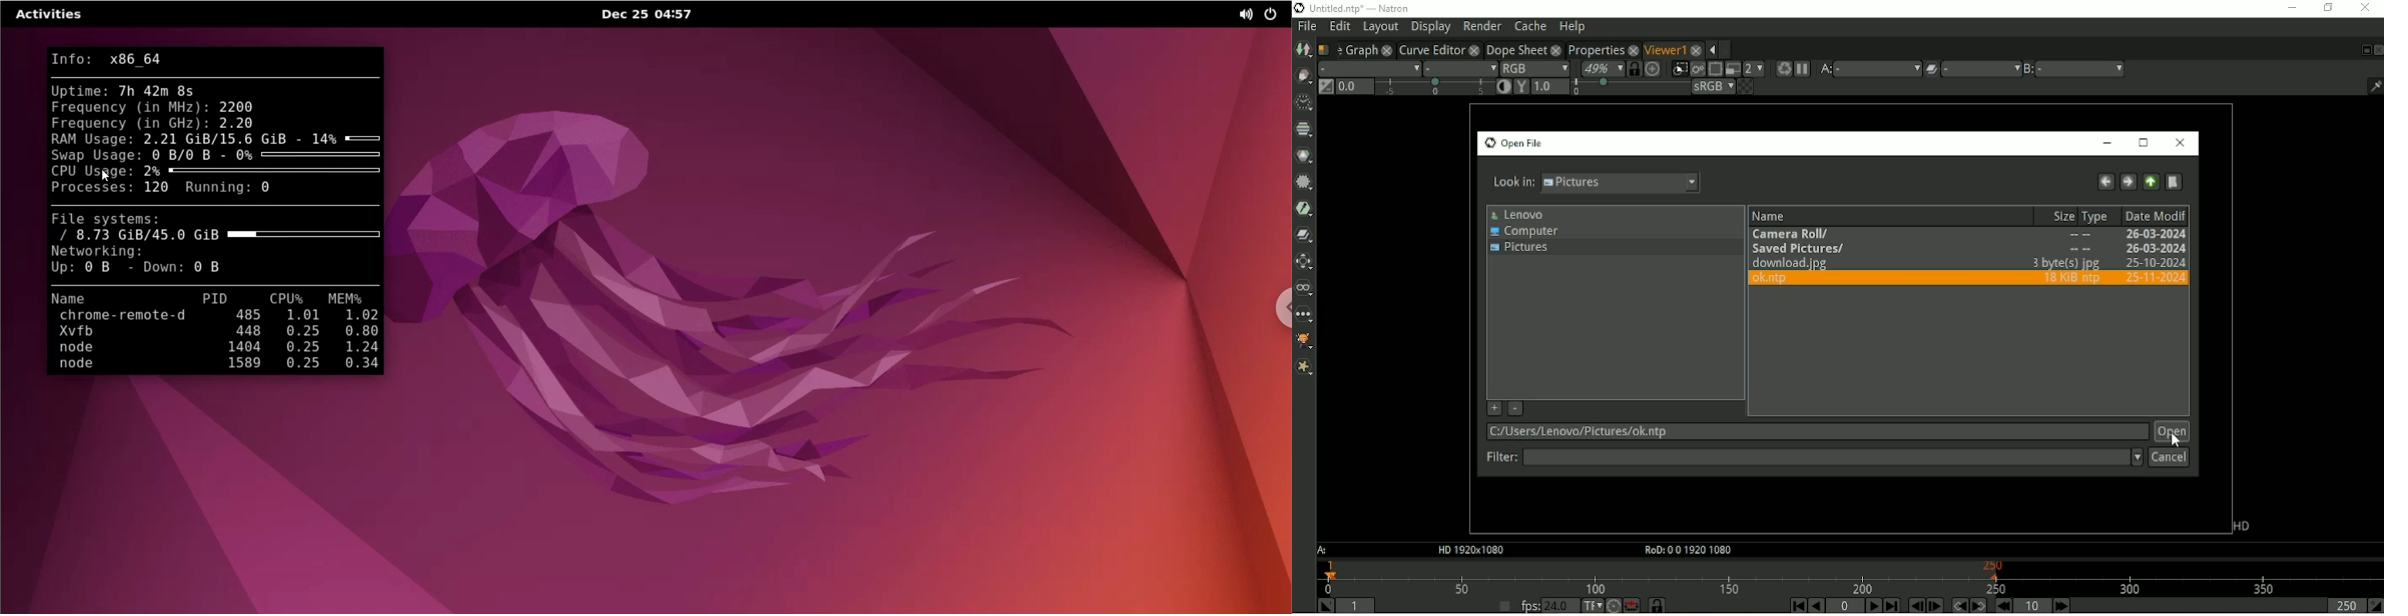 The height and width of the screenshot is (616, 2408). Describe the element at coordinates (1474, 49) in the screenshot. I see `close` at that location.